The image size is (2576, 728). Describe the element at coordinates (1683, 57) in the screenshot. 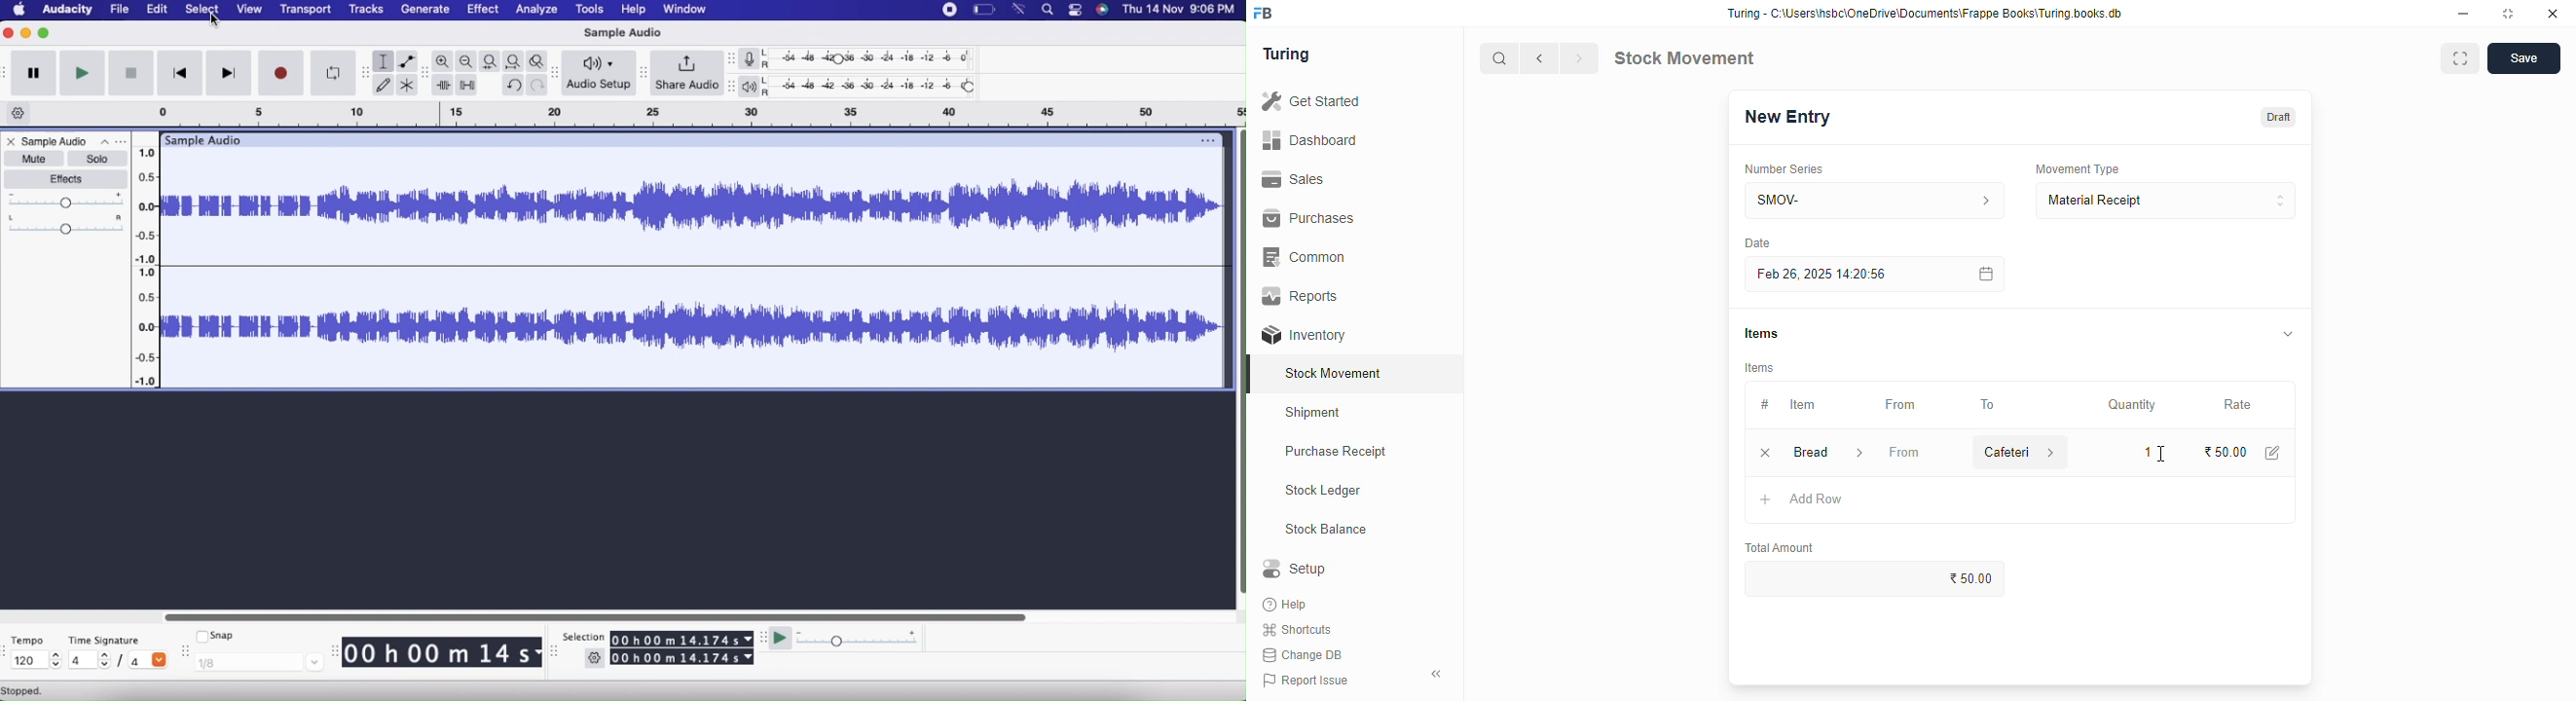

I see `stock movement` at that location.